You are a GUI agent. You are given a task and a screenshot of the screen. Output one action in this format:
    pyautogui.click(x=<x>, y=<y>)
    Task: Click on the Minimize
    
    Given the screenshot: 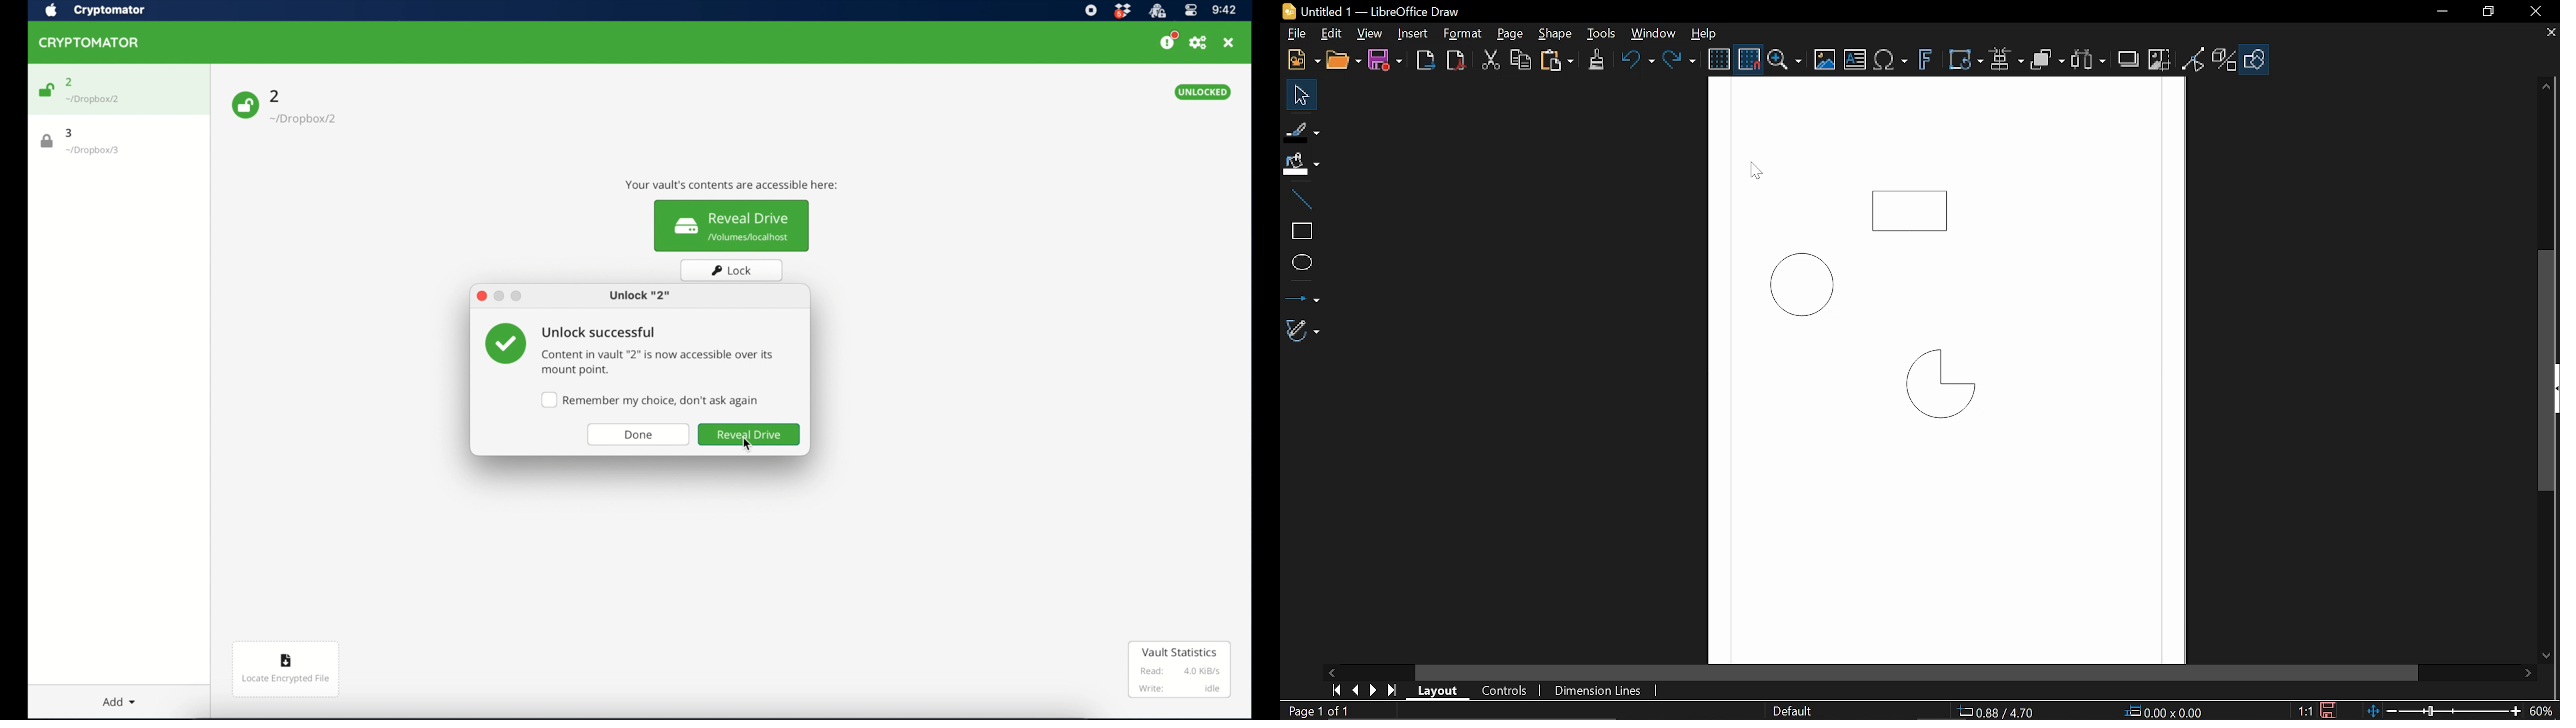 What is the action you would take?
    pyautogui.click(x=2441, y=11)
    